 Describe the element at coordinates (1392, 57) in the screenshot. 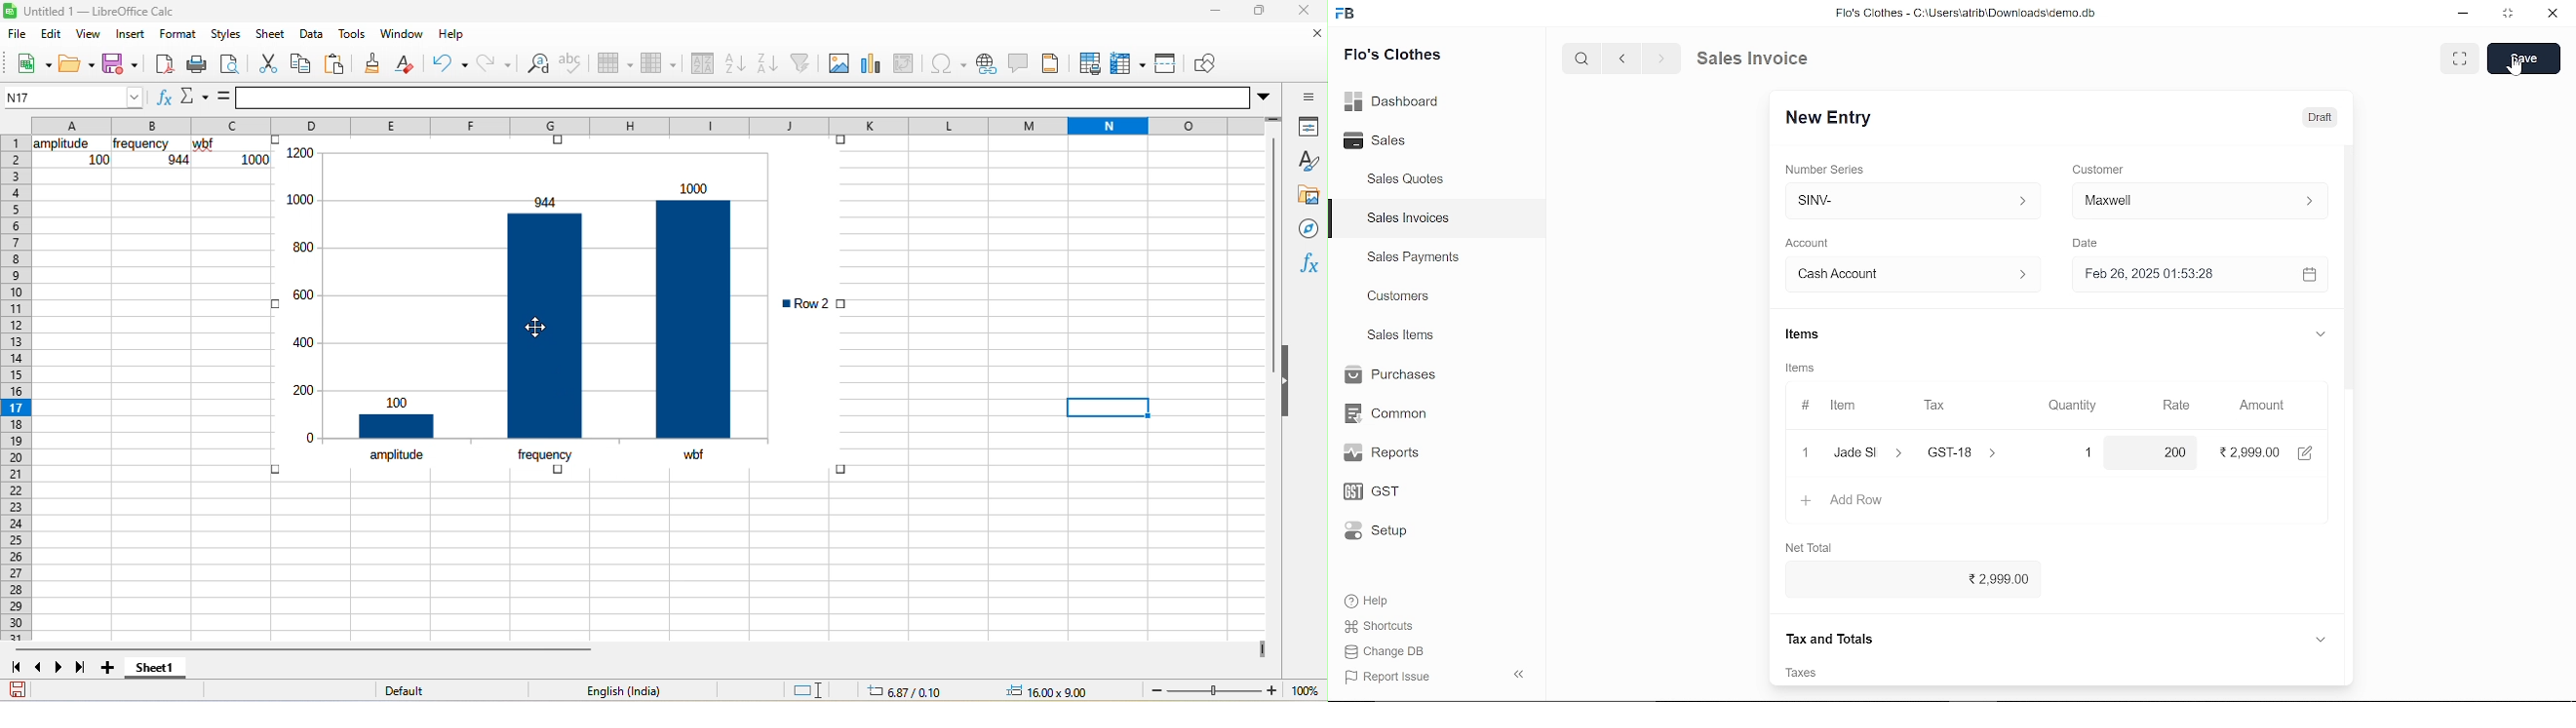

I see `Flo's Clothes` at that location.